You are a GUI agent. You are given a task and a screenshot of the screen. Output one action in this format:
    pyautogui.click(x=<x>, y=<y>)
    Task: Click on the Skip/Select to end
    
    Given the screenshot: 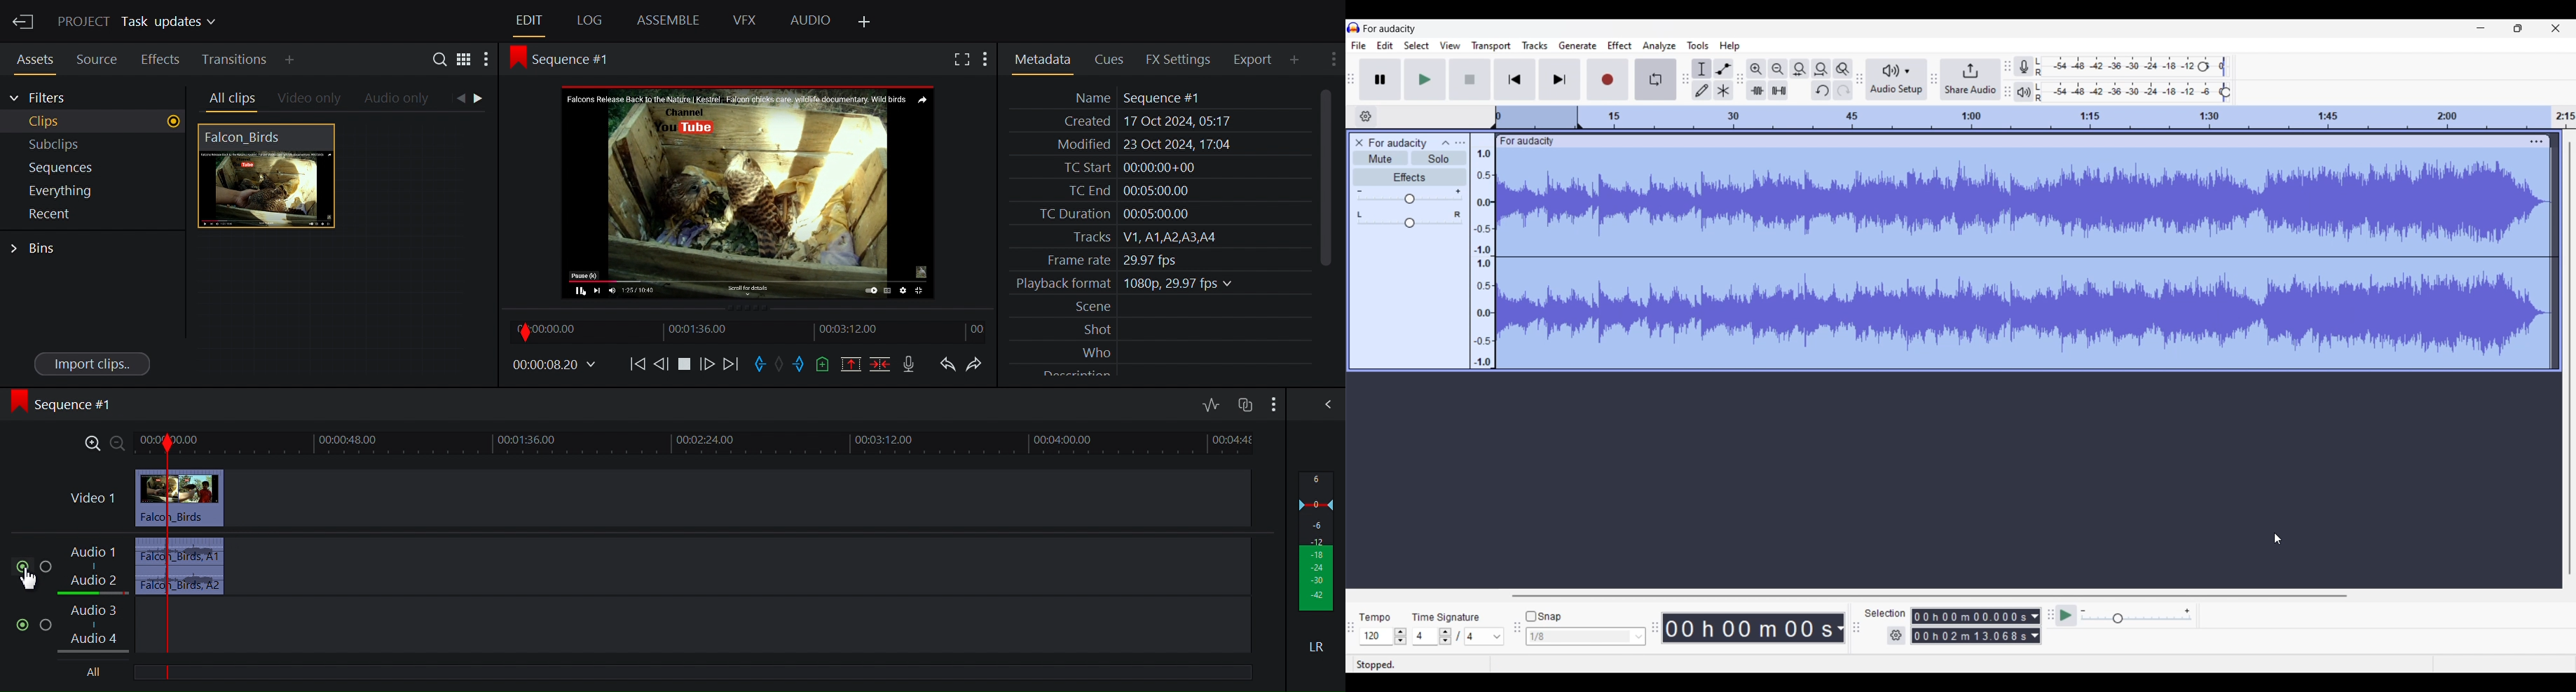 What is the action you would take?
    pyautogui.click(x=1560, y=79)
    